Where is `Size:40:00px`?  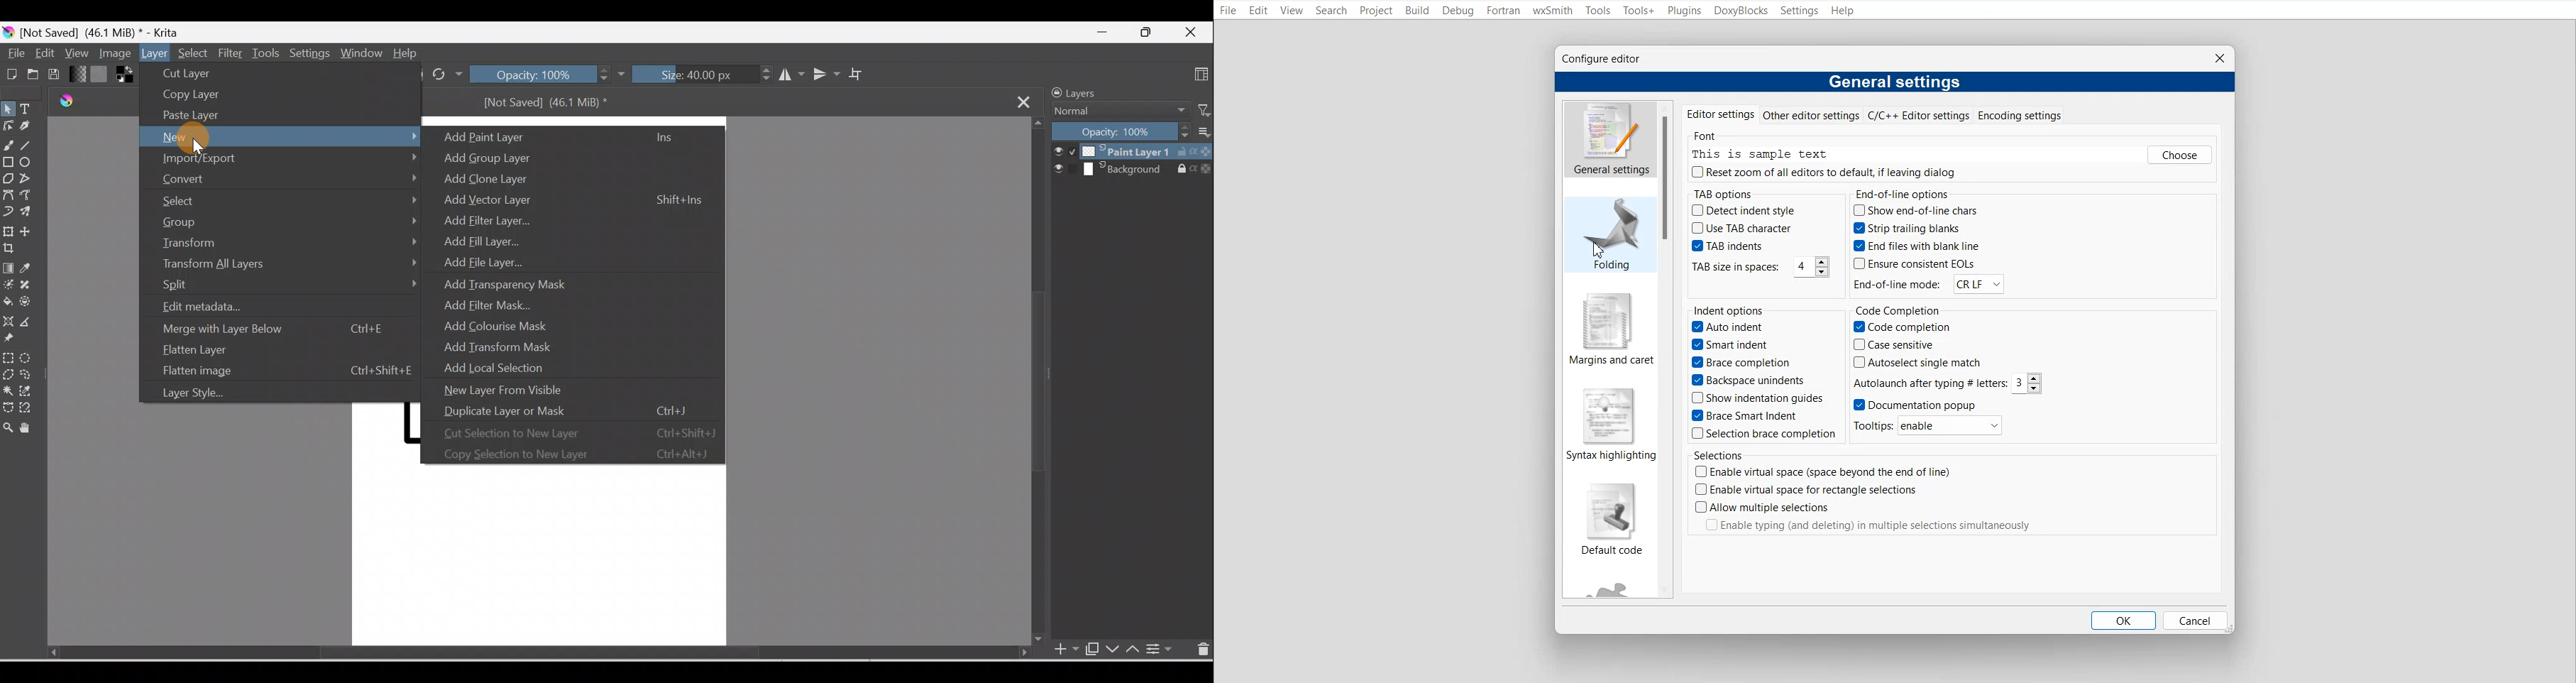
Size:40:00px is located at coordinates (701, 76).